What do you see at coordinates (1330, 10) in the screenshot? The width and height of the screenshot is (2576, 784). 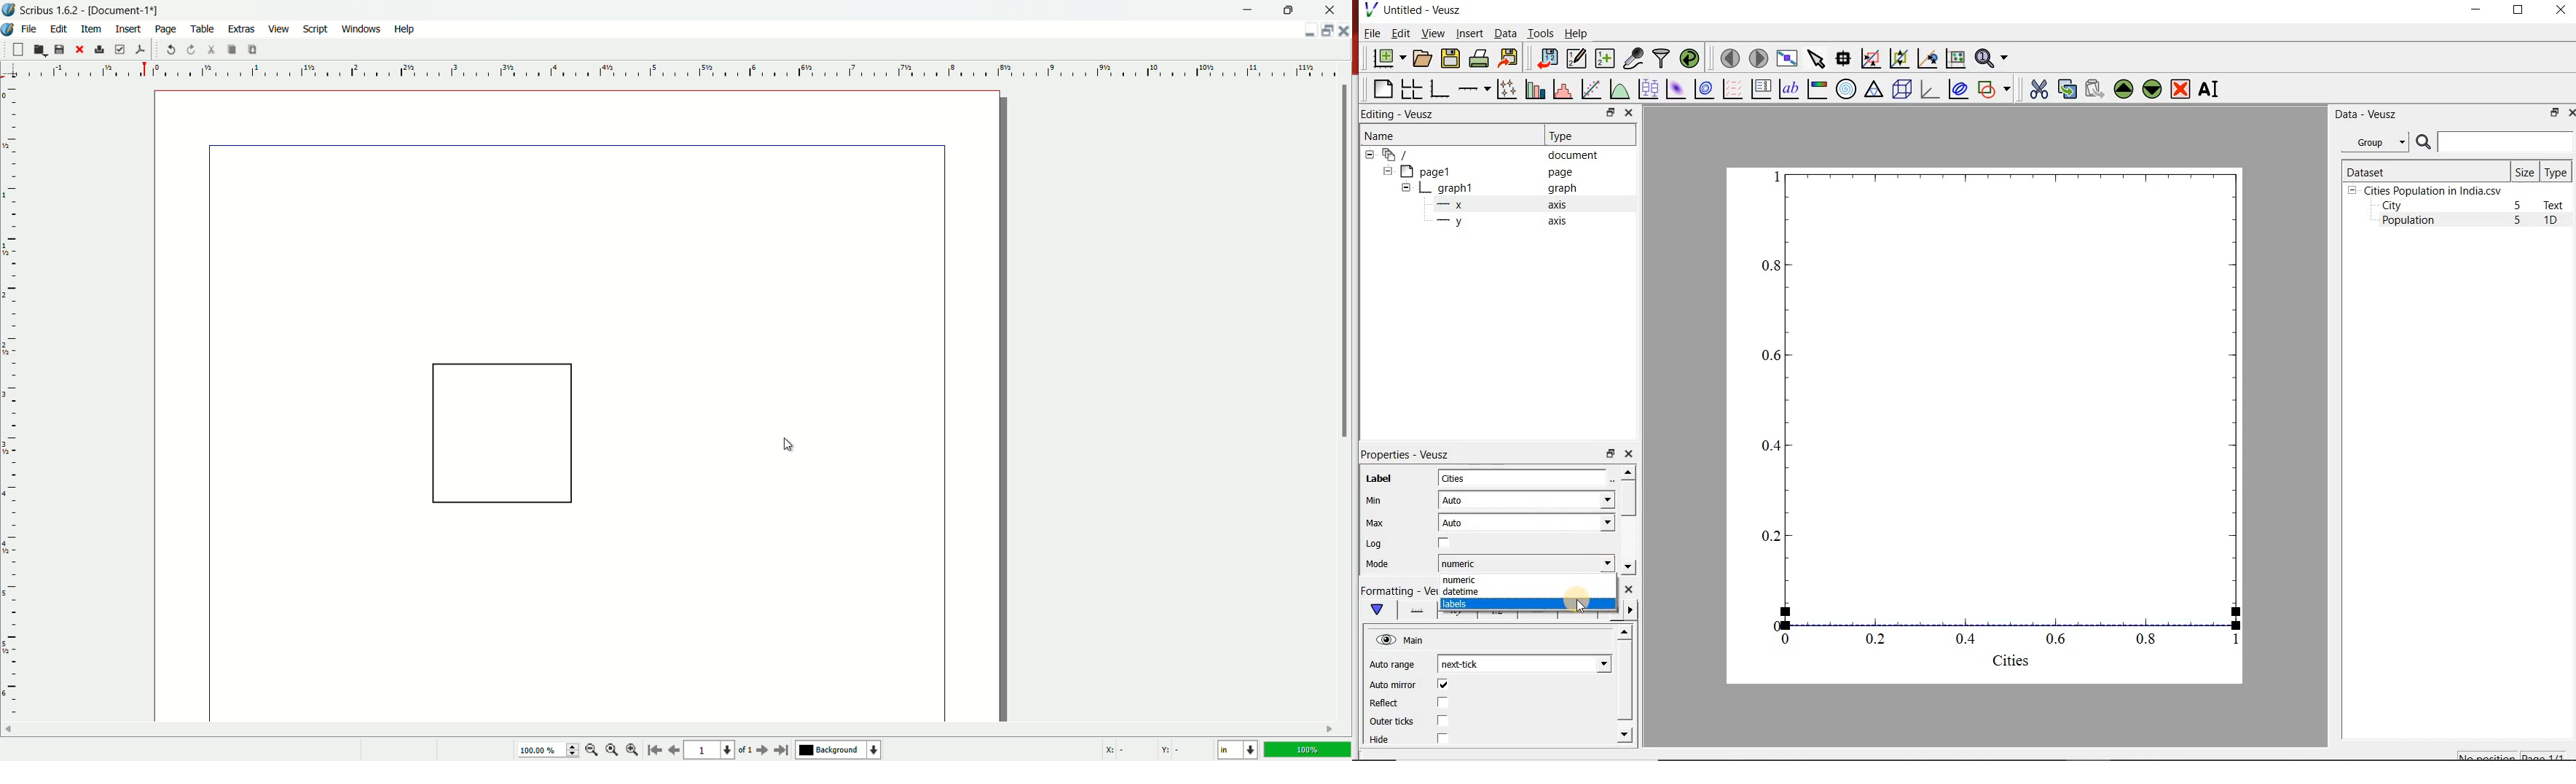 I see `close app` at bounding box center [1330, 10].